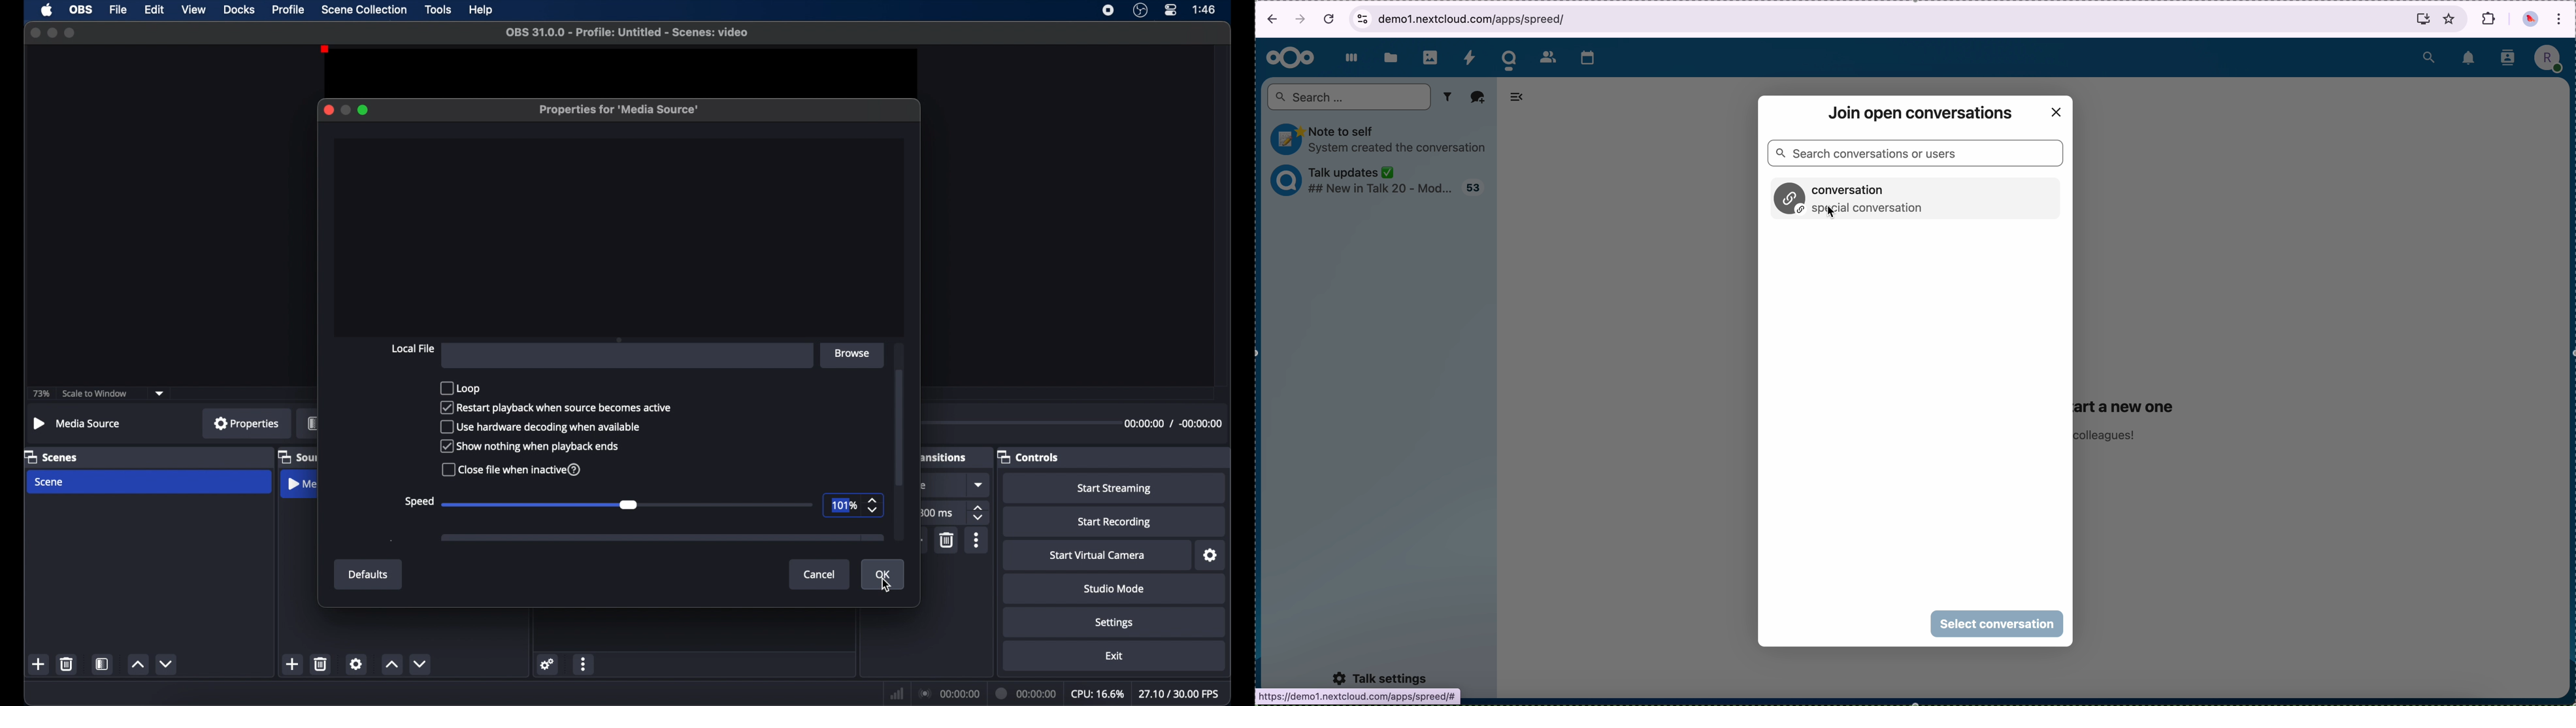  What do you see at coordinates (887, 584) in the screenshot?
I see `cursor` at bounding box center [887, 584].